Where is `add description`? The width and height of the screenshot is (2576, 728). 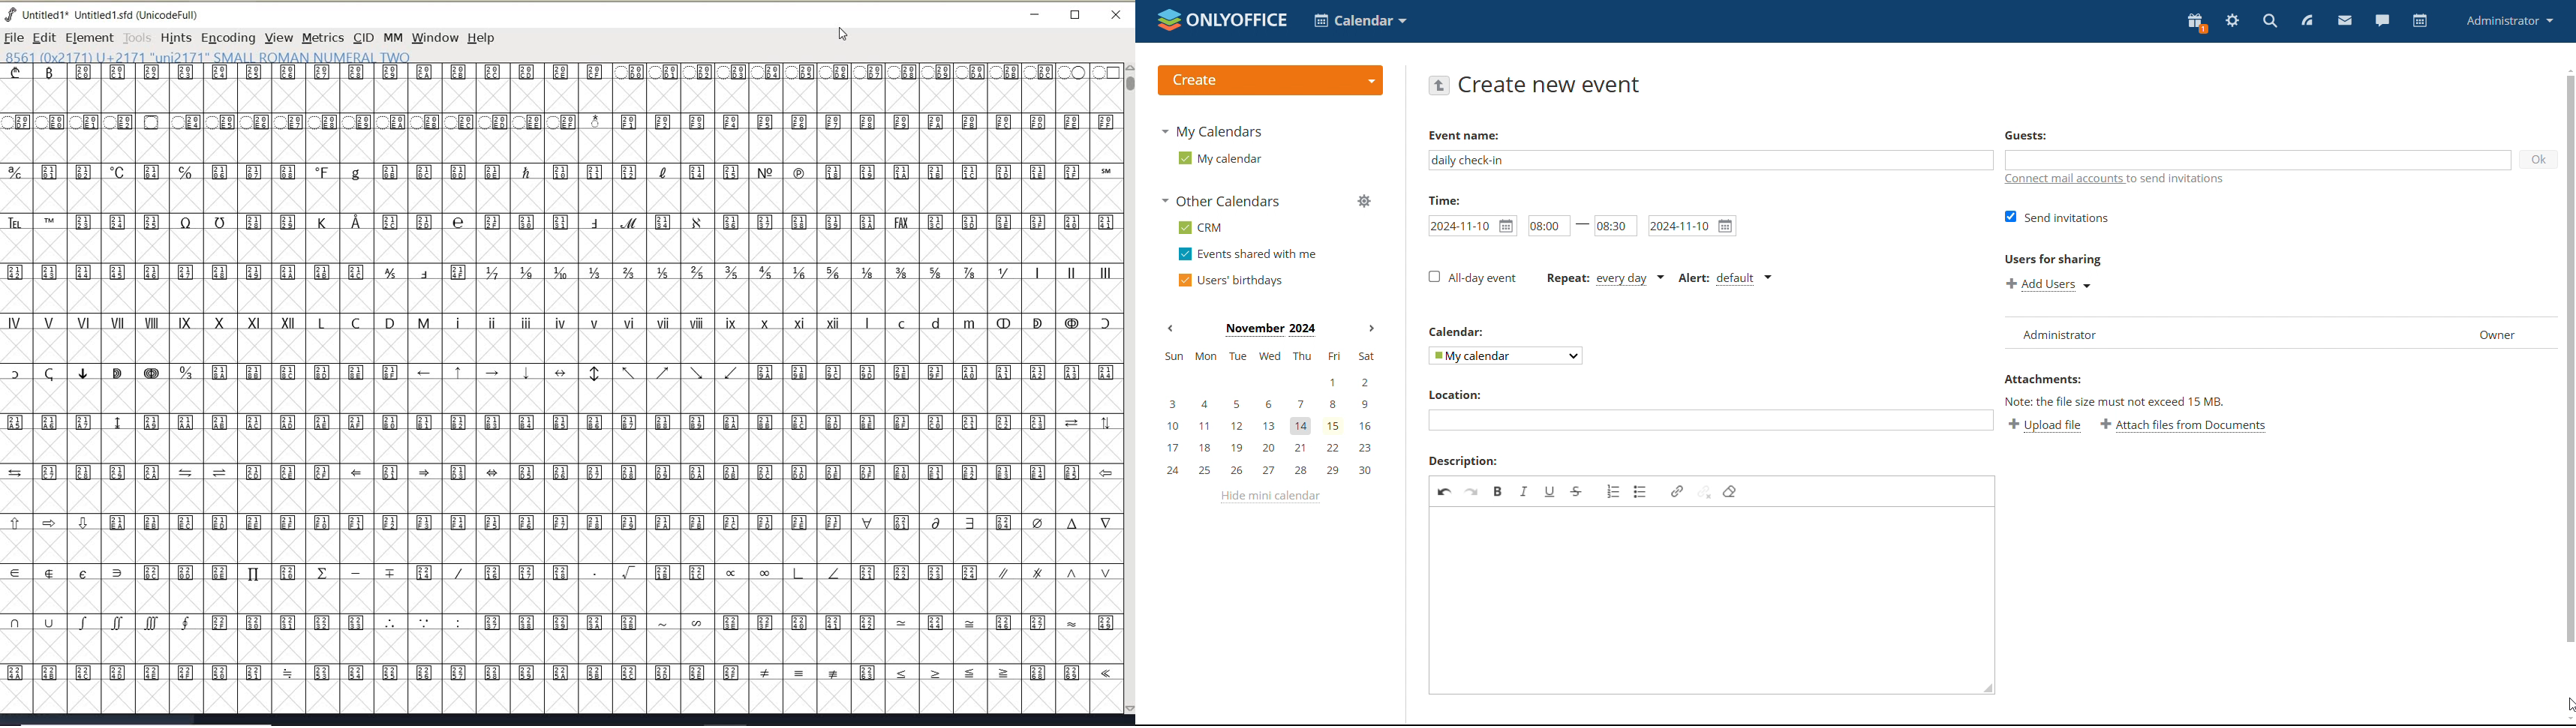
add description is located at coordinates (1706, 601).